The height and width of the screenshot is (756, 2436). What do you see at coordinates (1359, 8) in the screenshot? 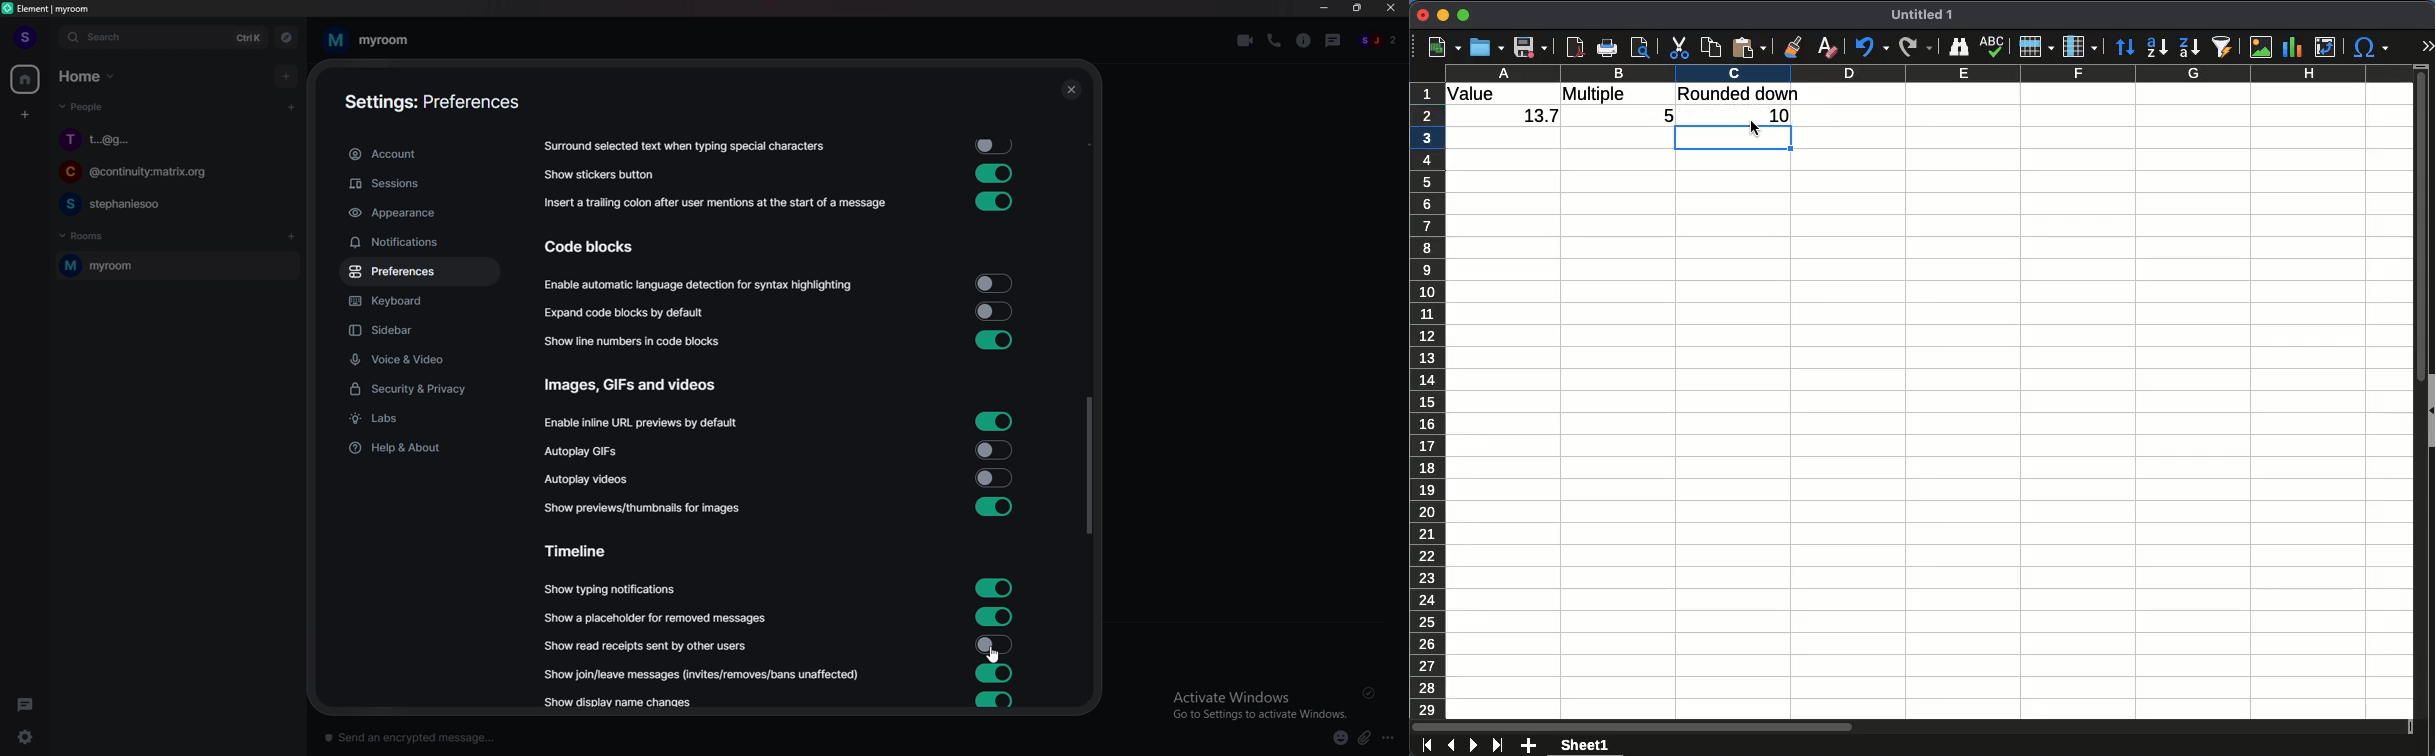
I see `resize` at bounding box center [1359, 8].